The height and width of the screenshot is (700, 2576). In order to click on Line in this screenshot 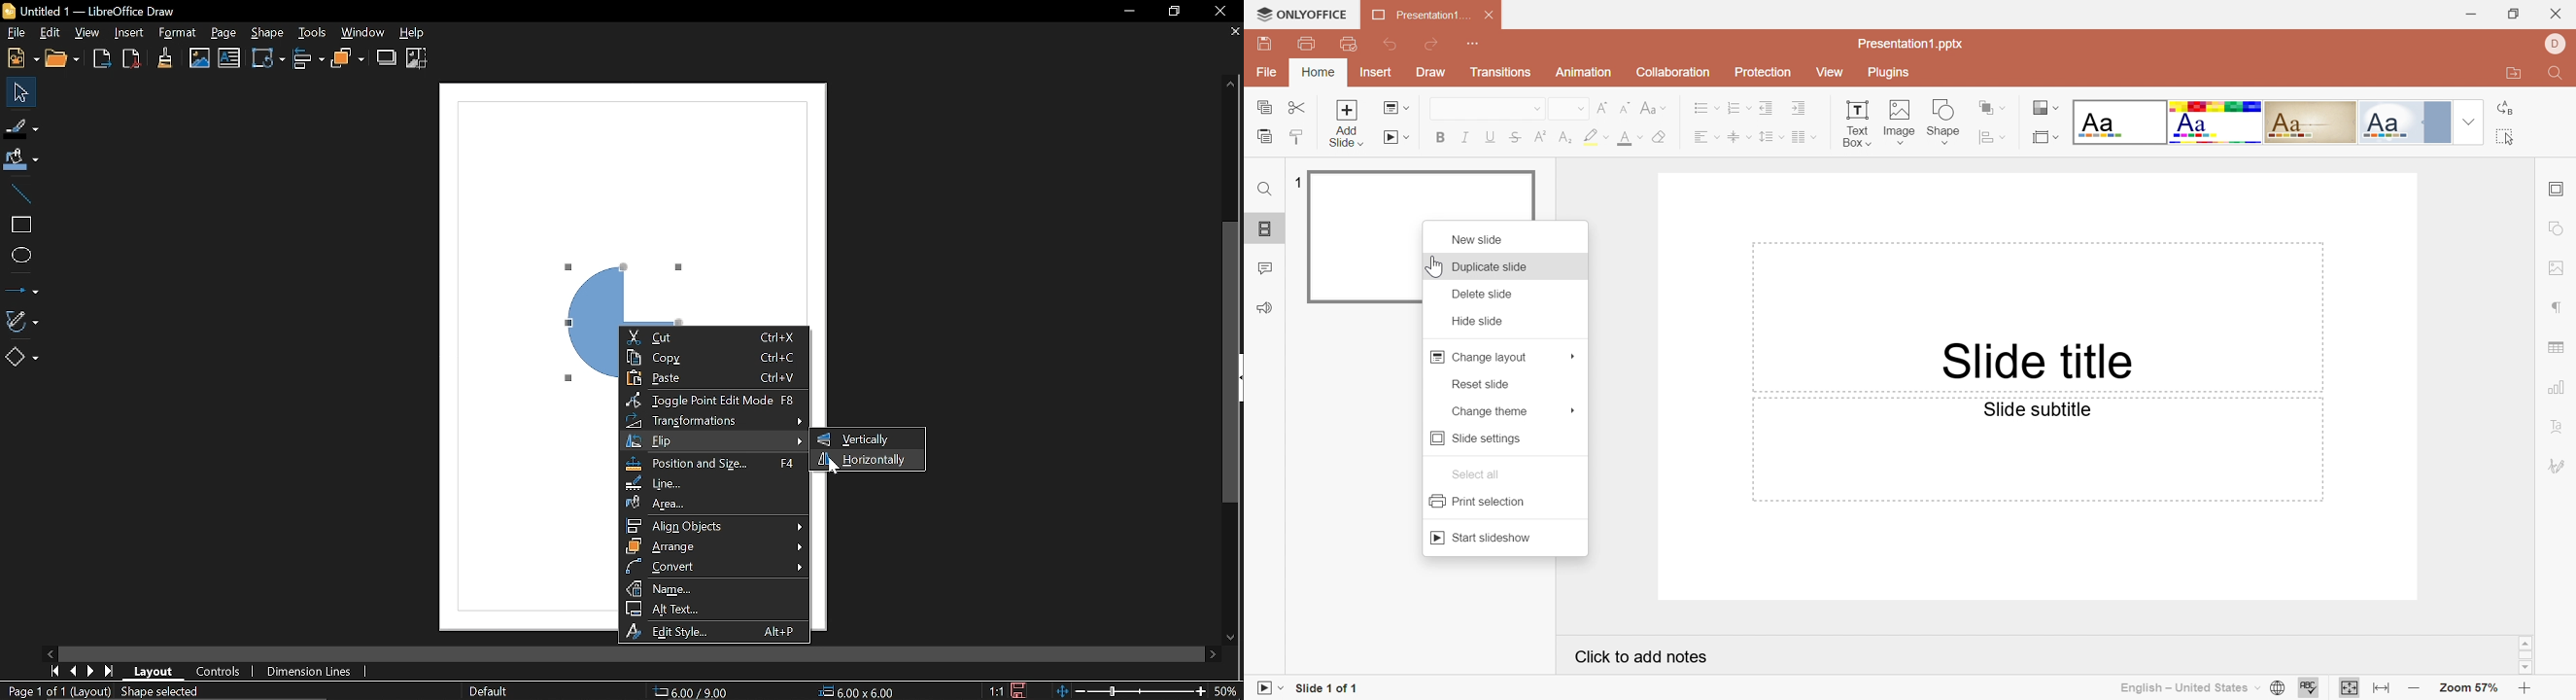, I will do `click(21, 193)`.